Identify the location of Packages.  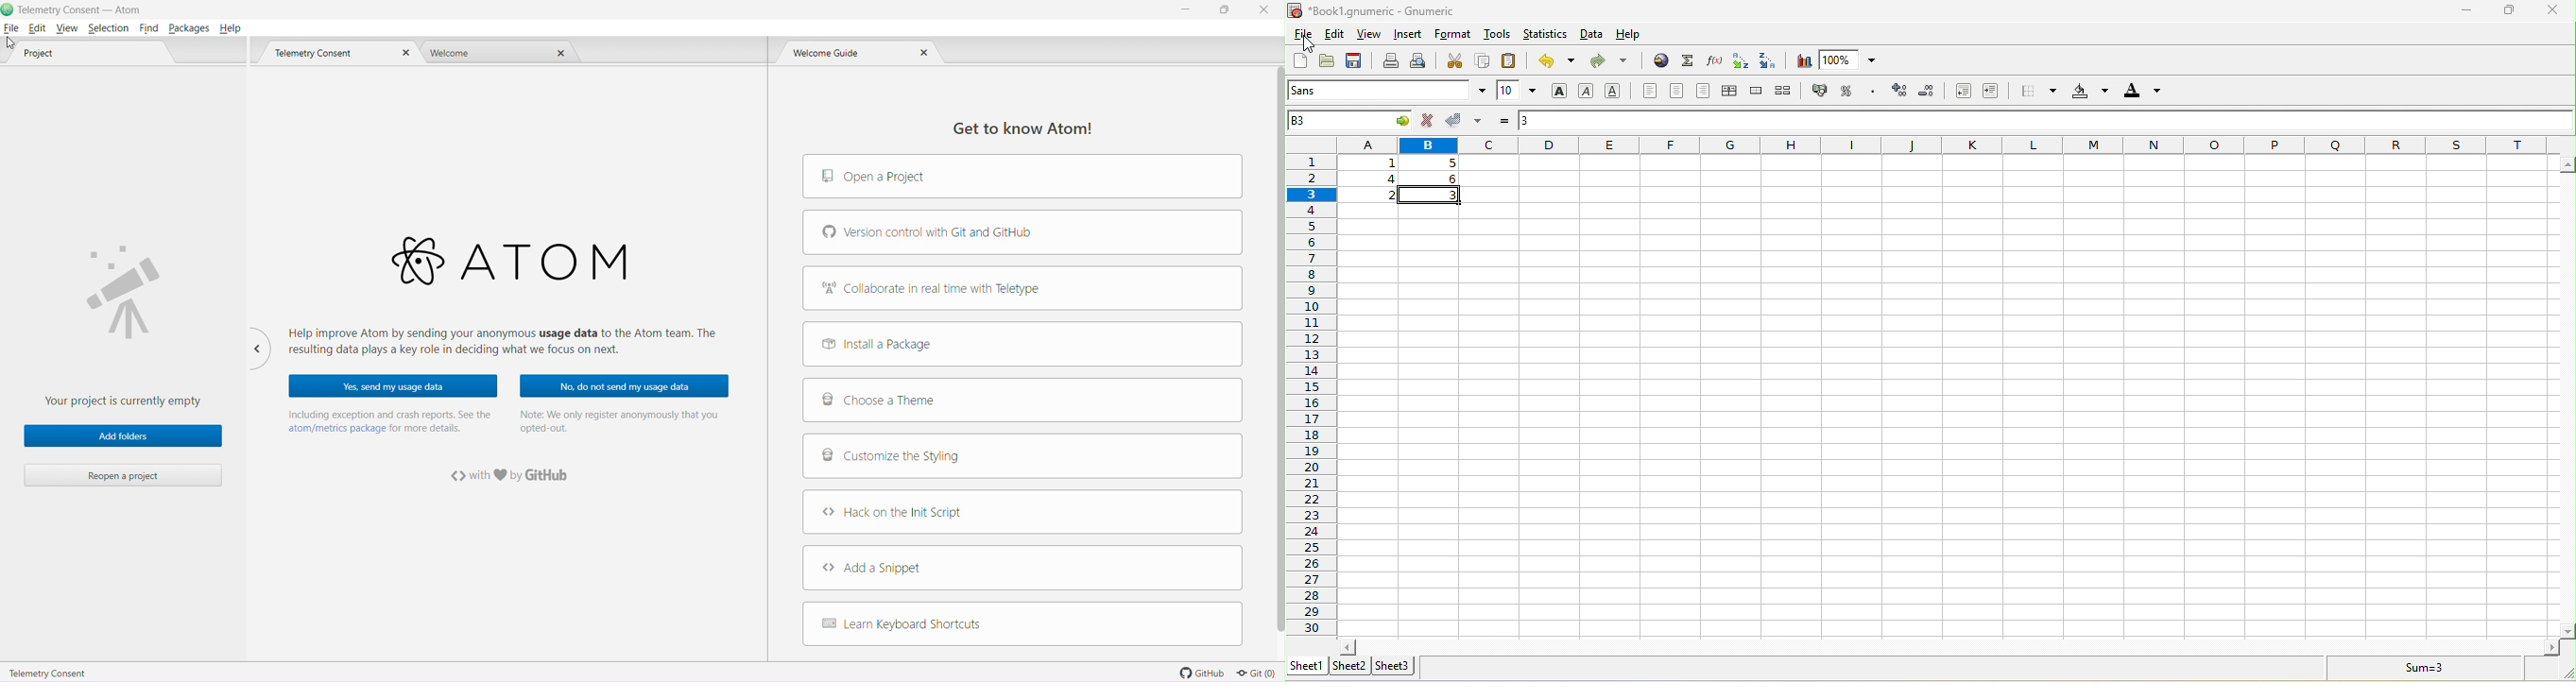
(188, 27).